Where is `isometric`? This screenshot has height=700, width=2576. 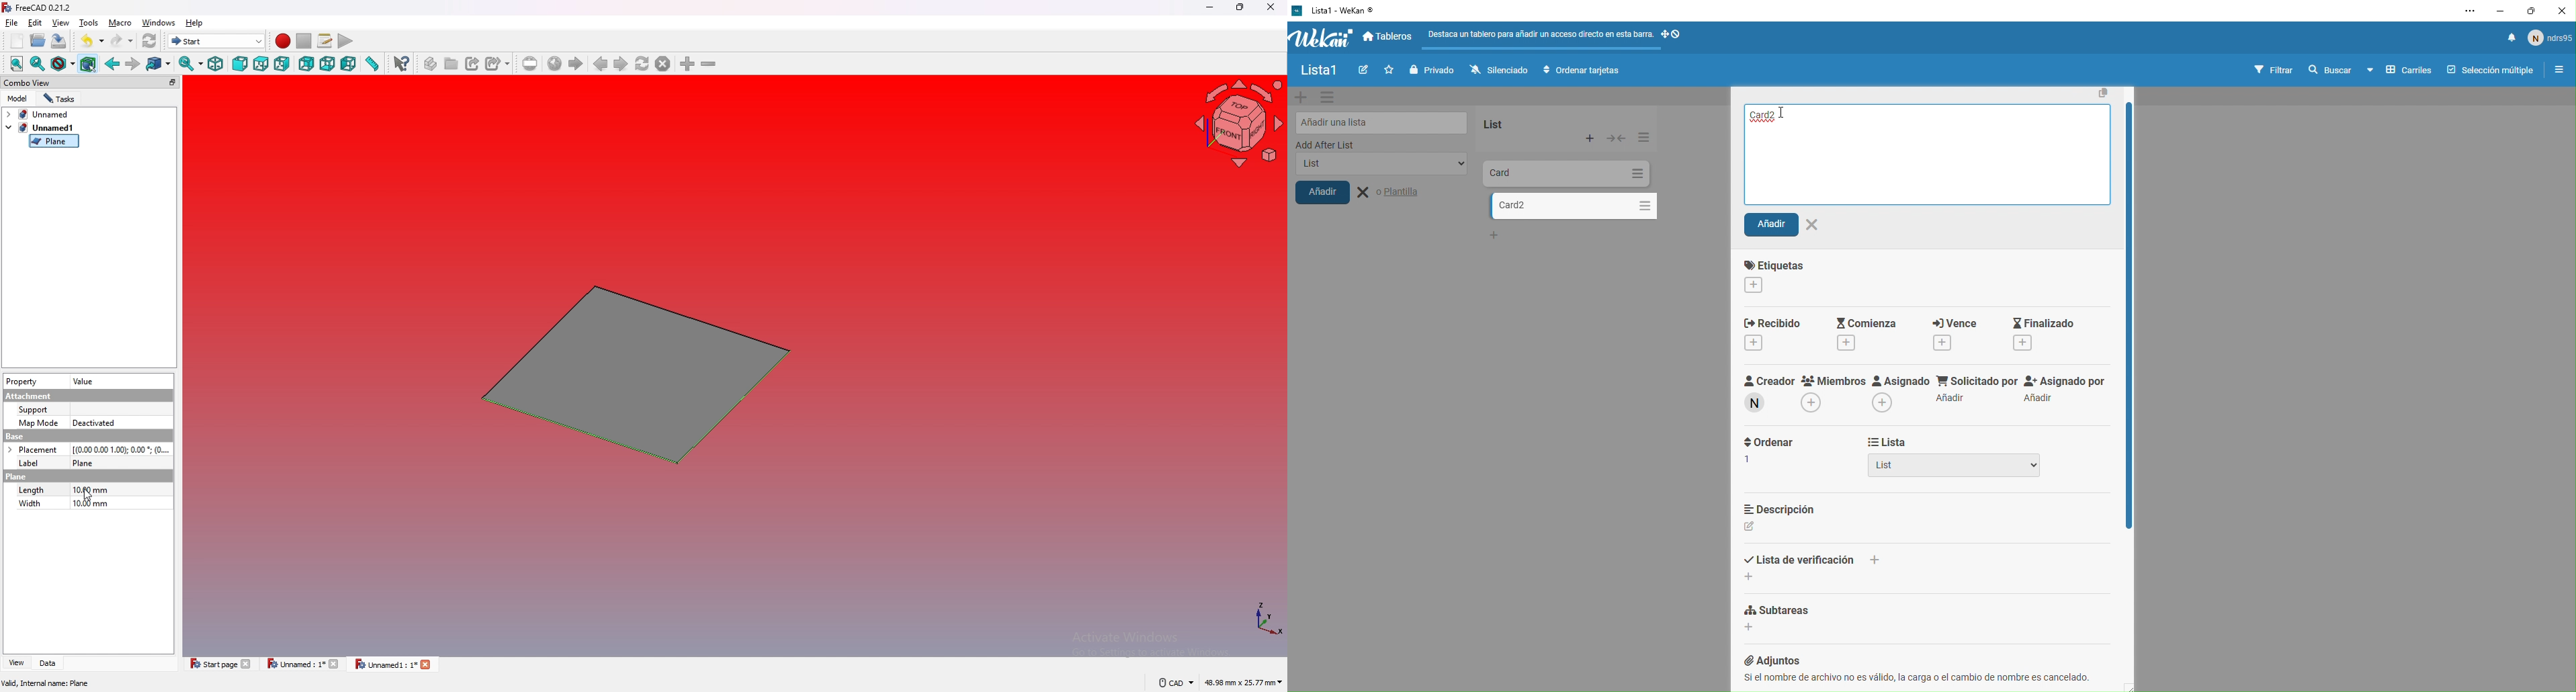 isometric is located at coordinates (215, 64).